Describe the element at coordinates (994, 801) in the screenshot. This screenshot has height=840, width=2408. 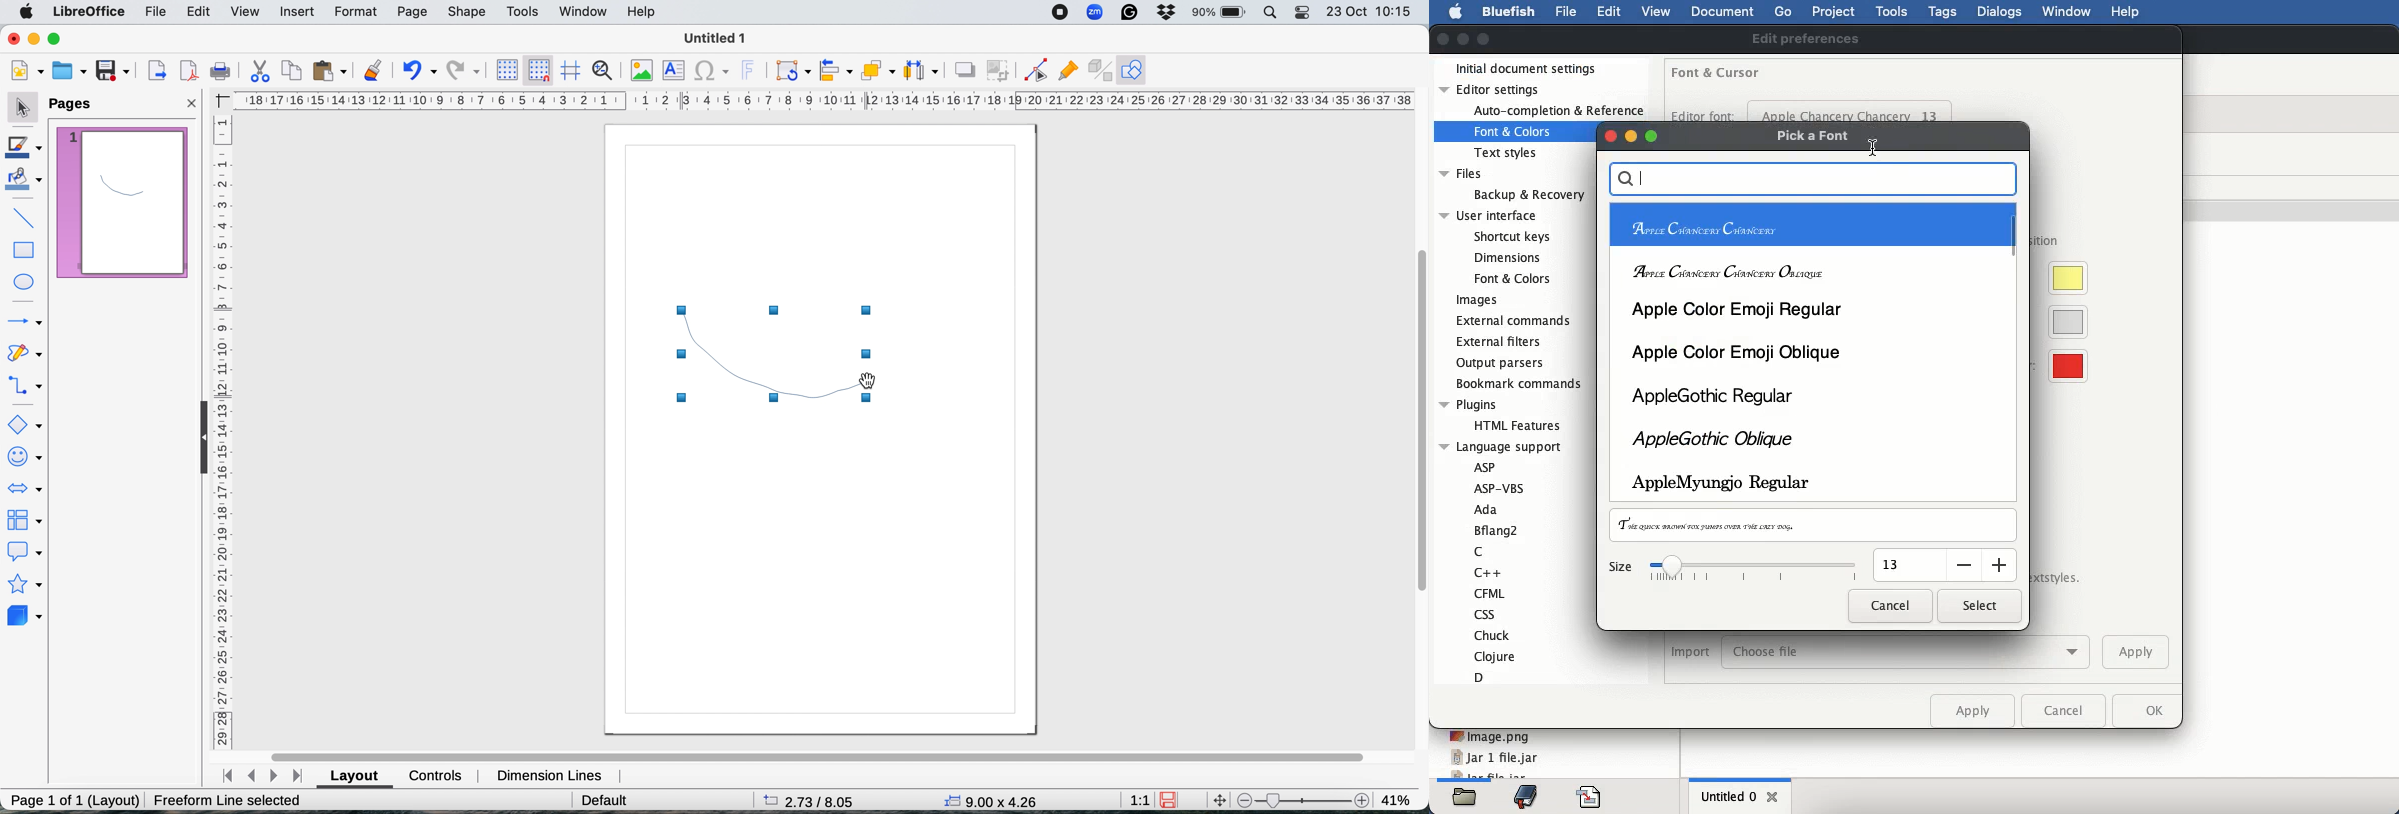
I see `x y coordinates` at that location.